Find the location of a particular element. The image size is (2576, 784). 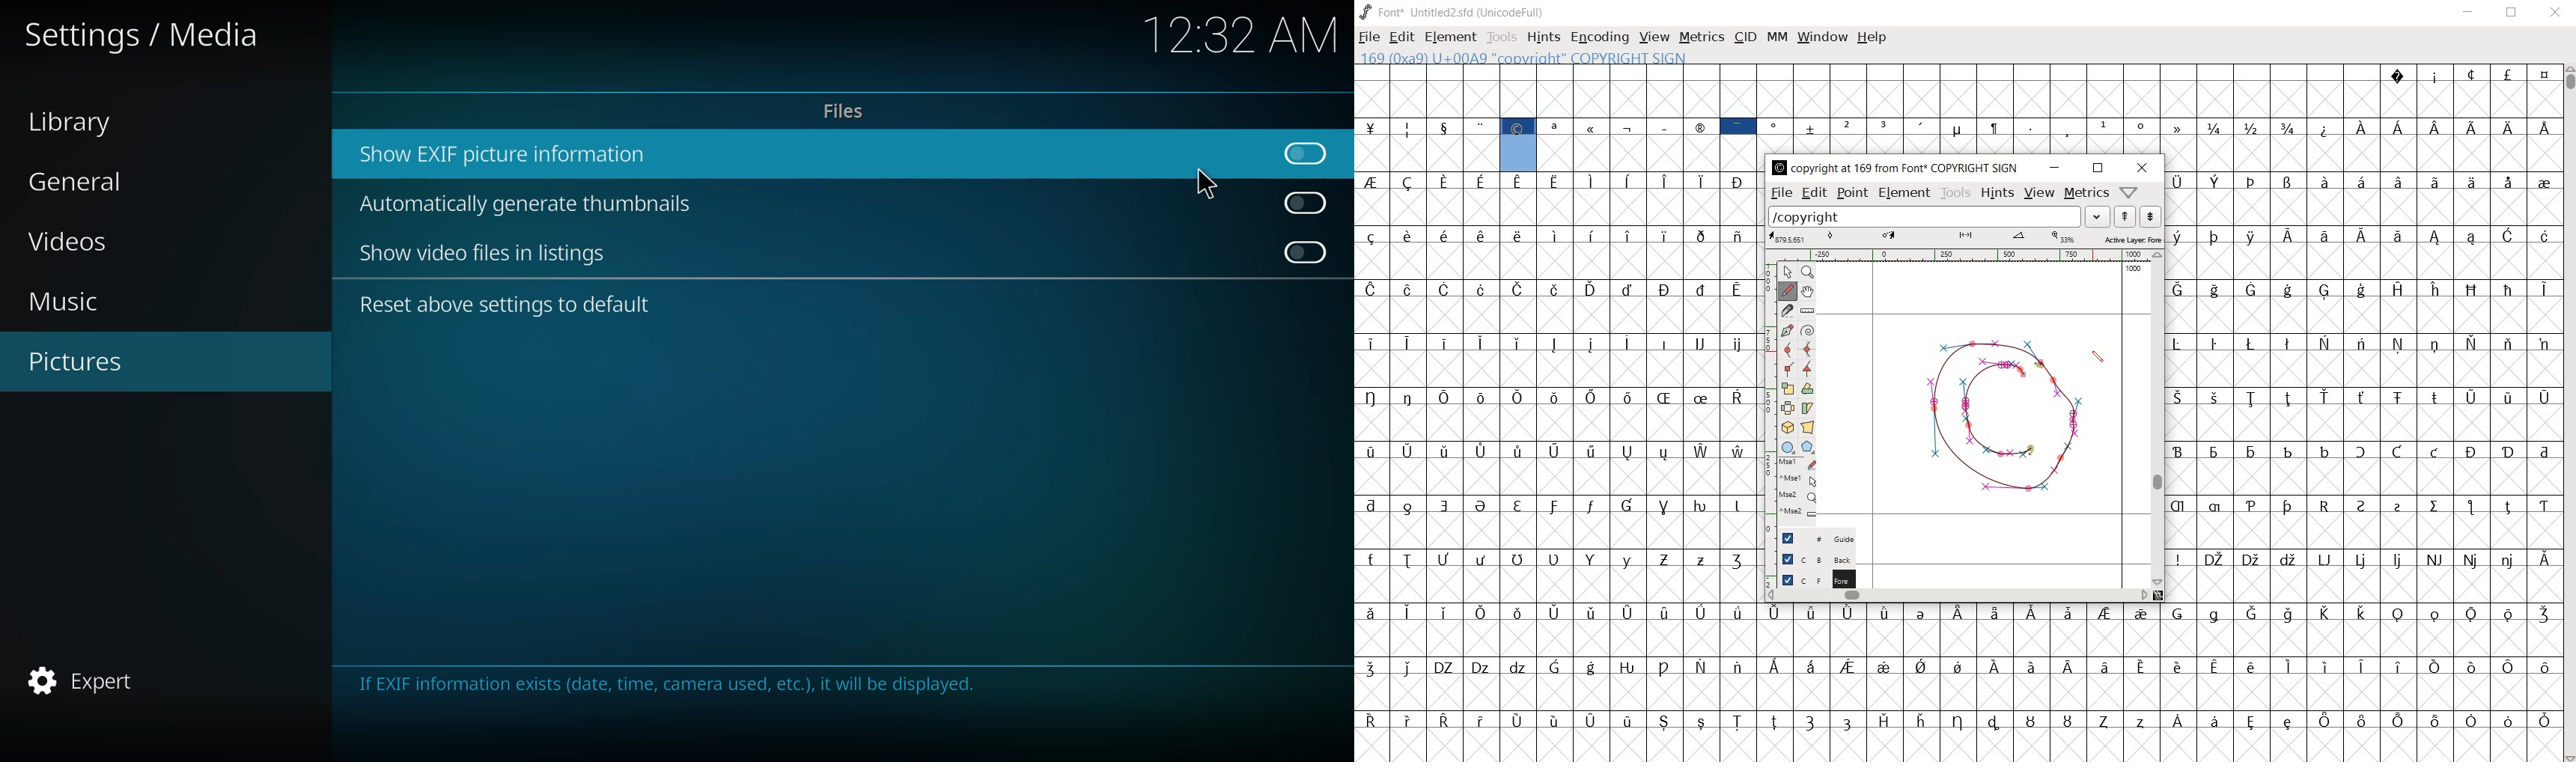

minimize is located at coordinates (2054, 168).